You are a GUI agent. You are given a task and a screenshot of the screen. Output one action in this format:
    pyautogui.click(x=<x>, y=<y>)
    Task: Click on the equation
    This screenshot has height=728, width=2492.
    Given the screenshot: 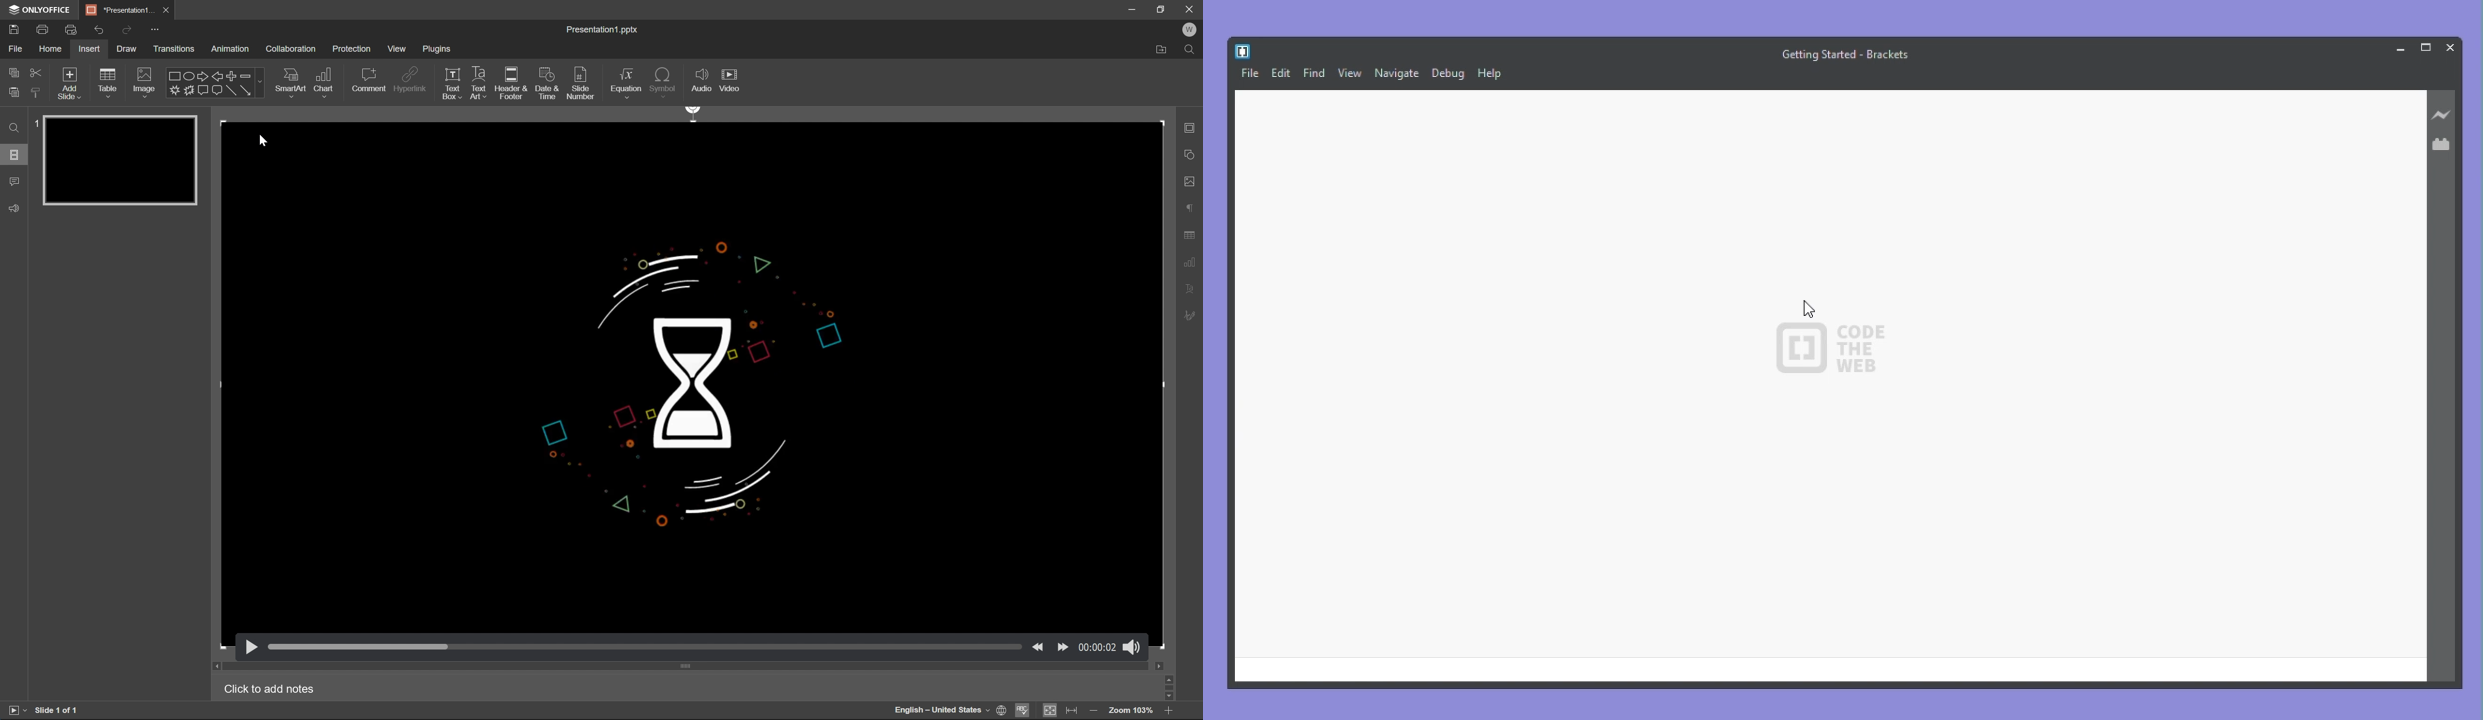 What is the action you would take?
    pyautogui.click(x=626, y=83)
    